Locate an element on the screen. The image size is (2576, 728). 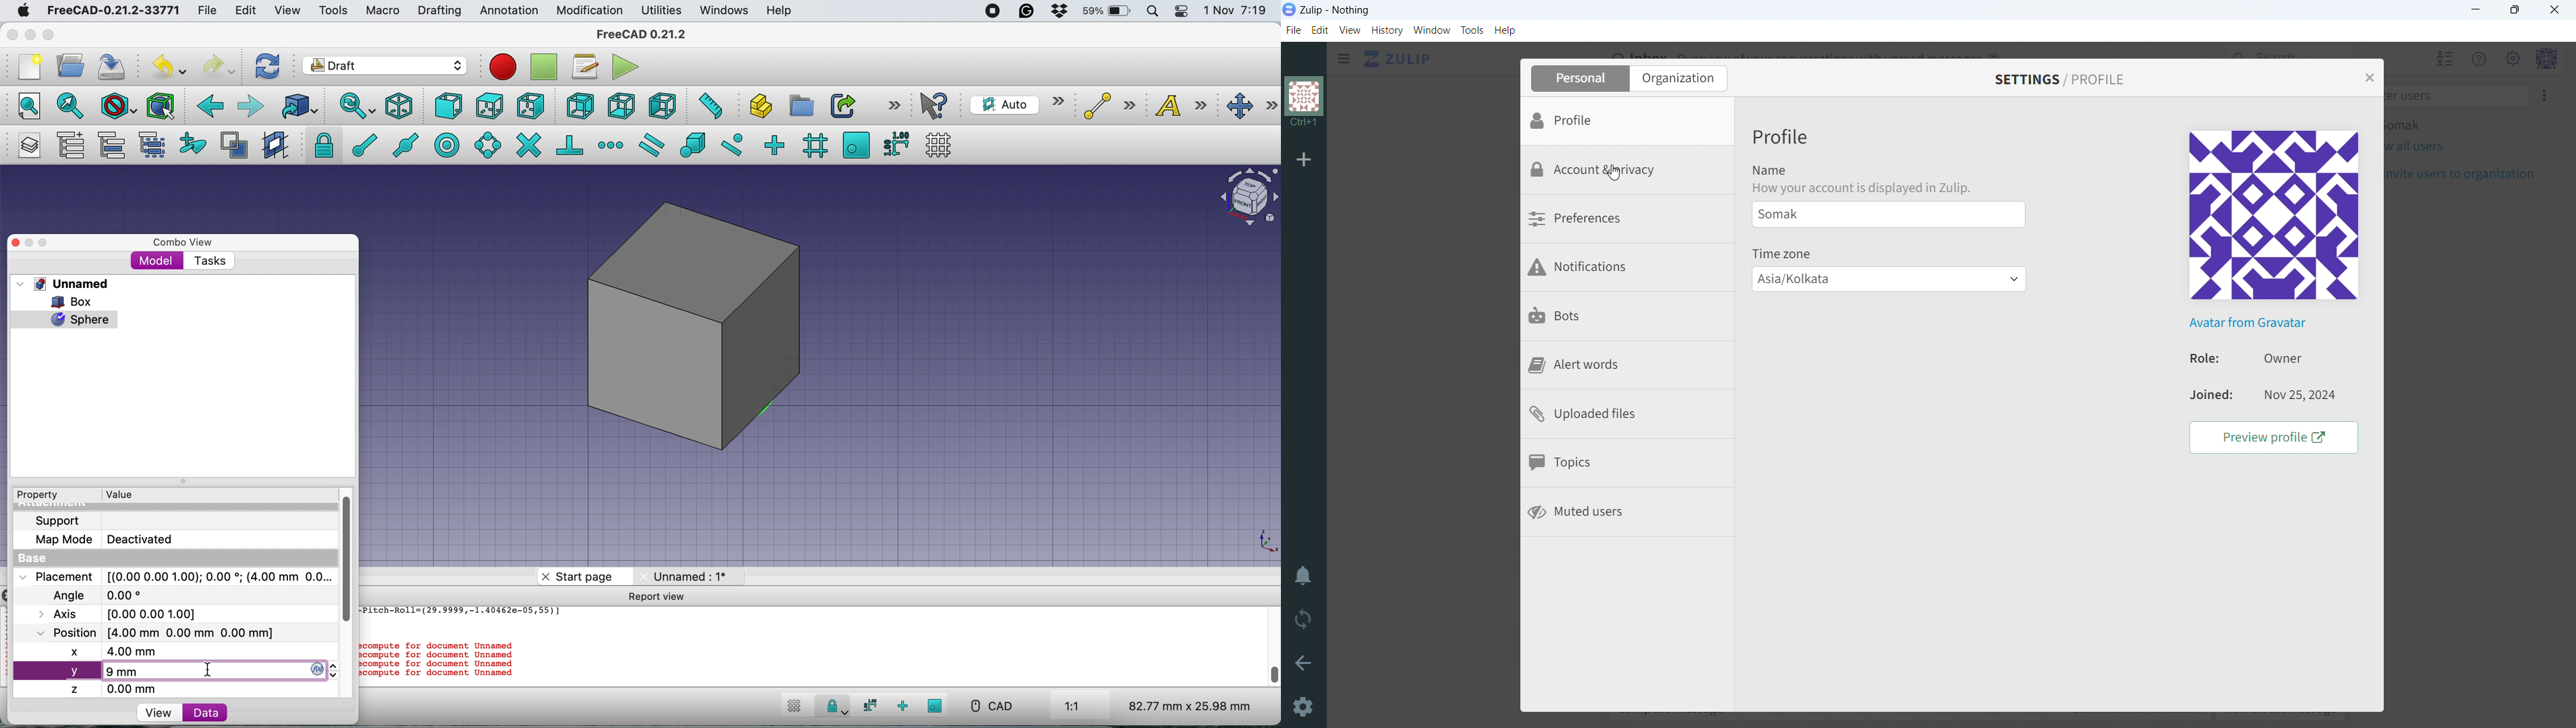
view is located at coordinates (158, 713).